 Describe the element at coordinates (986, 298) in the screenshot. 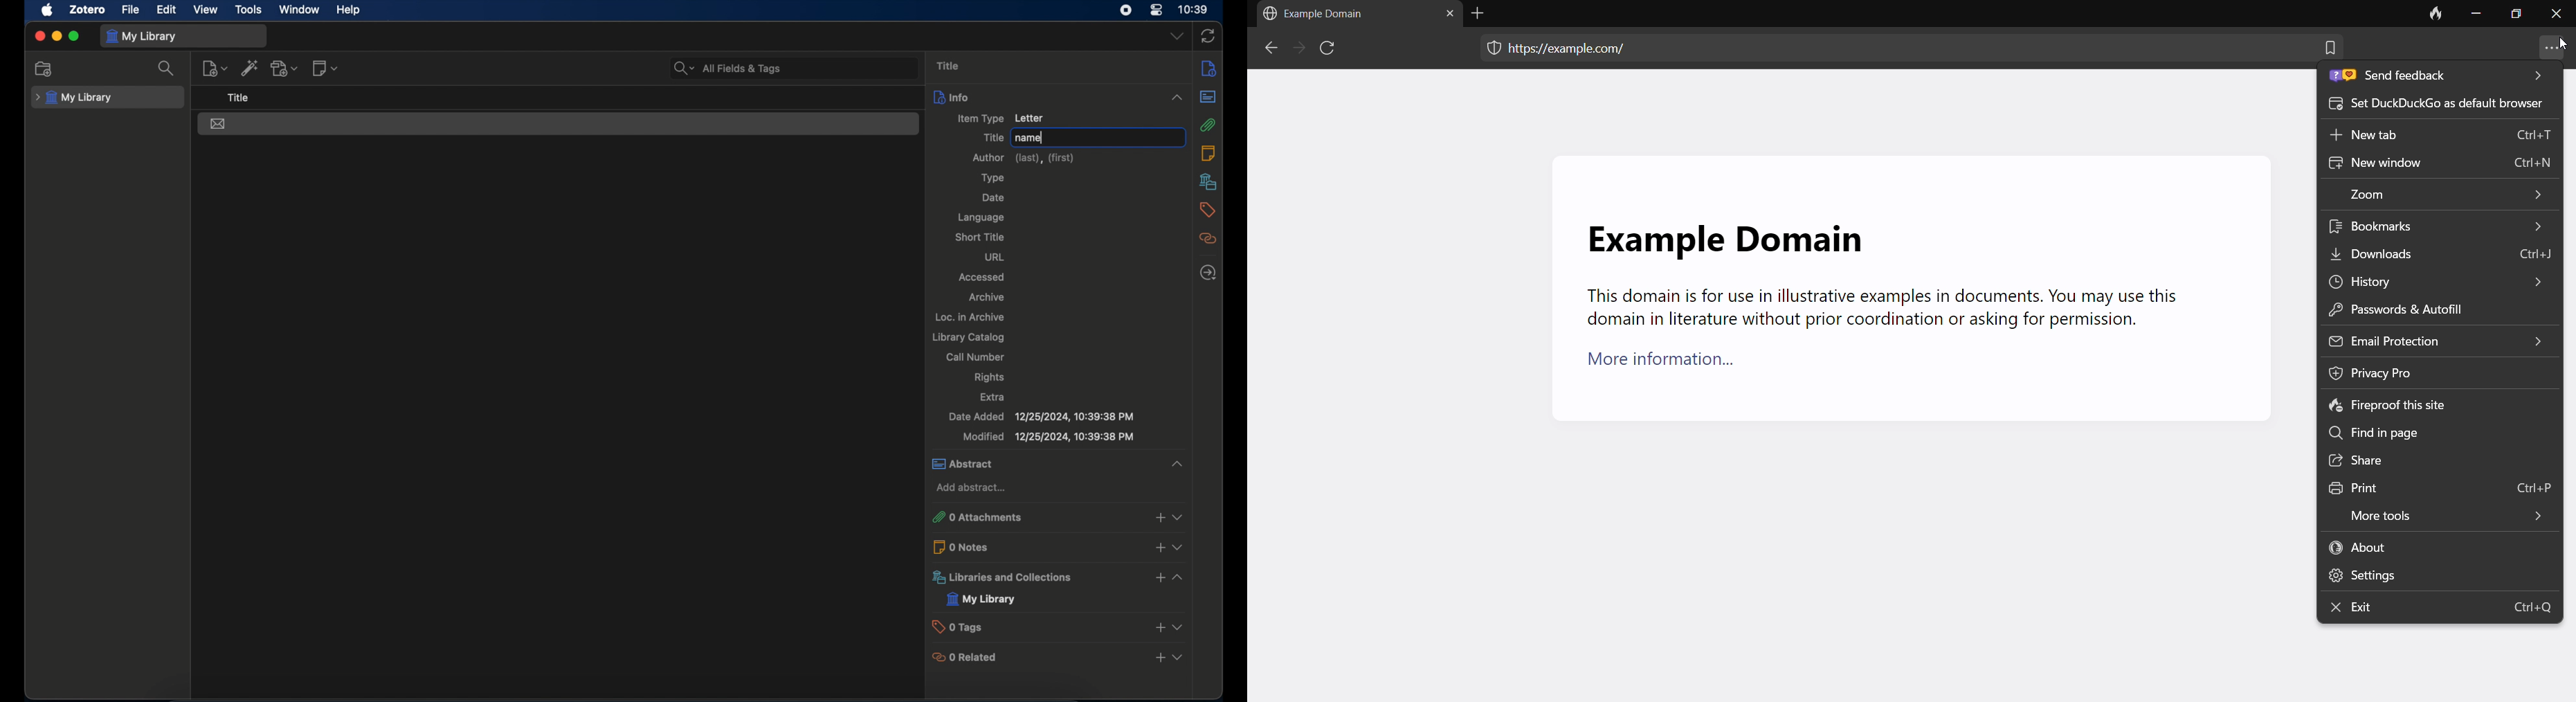

I see `archive` at that location.